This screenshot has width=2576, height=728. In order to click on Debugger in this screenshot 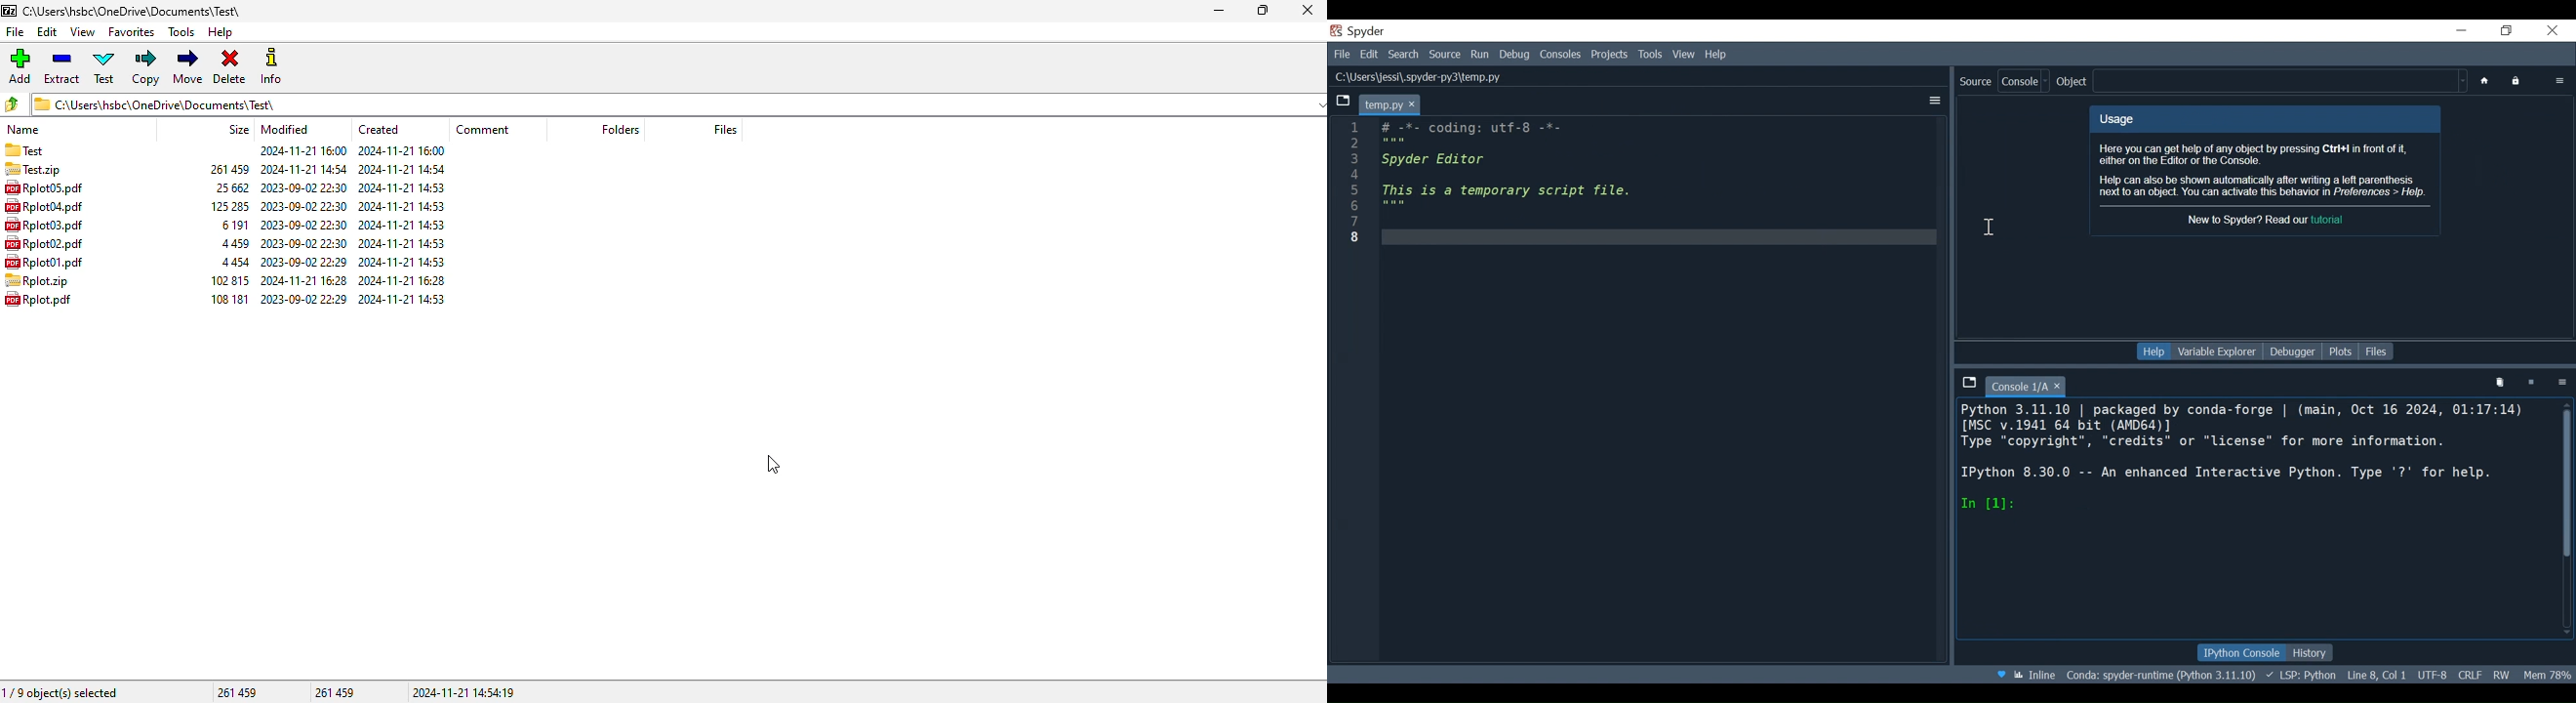, I will do `click(2292, 352)`.